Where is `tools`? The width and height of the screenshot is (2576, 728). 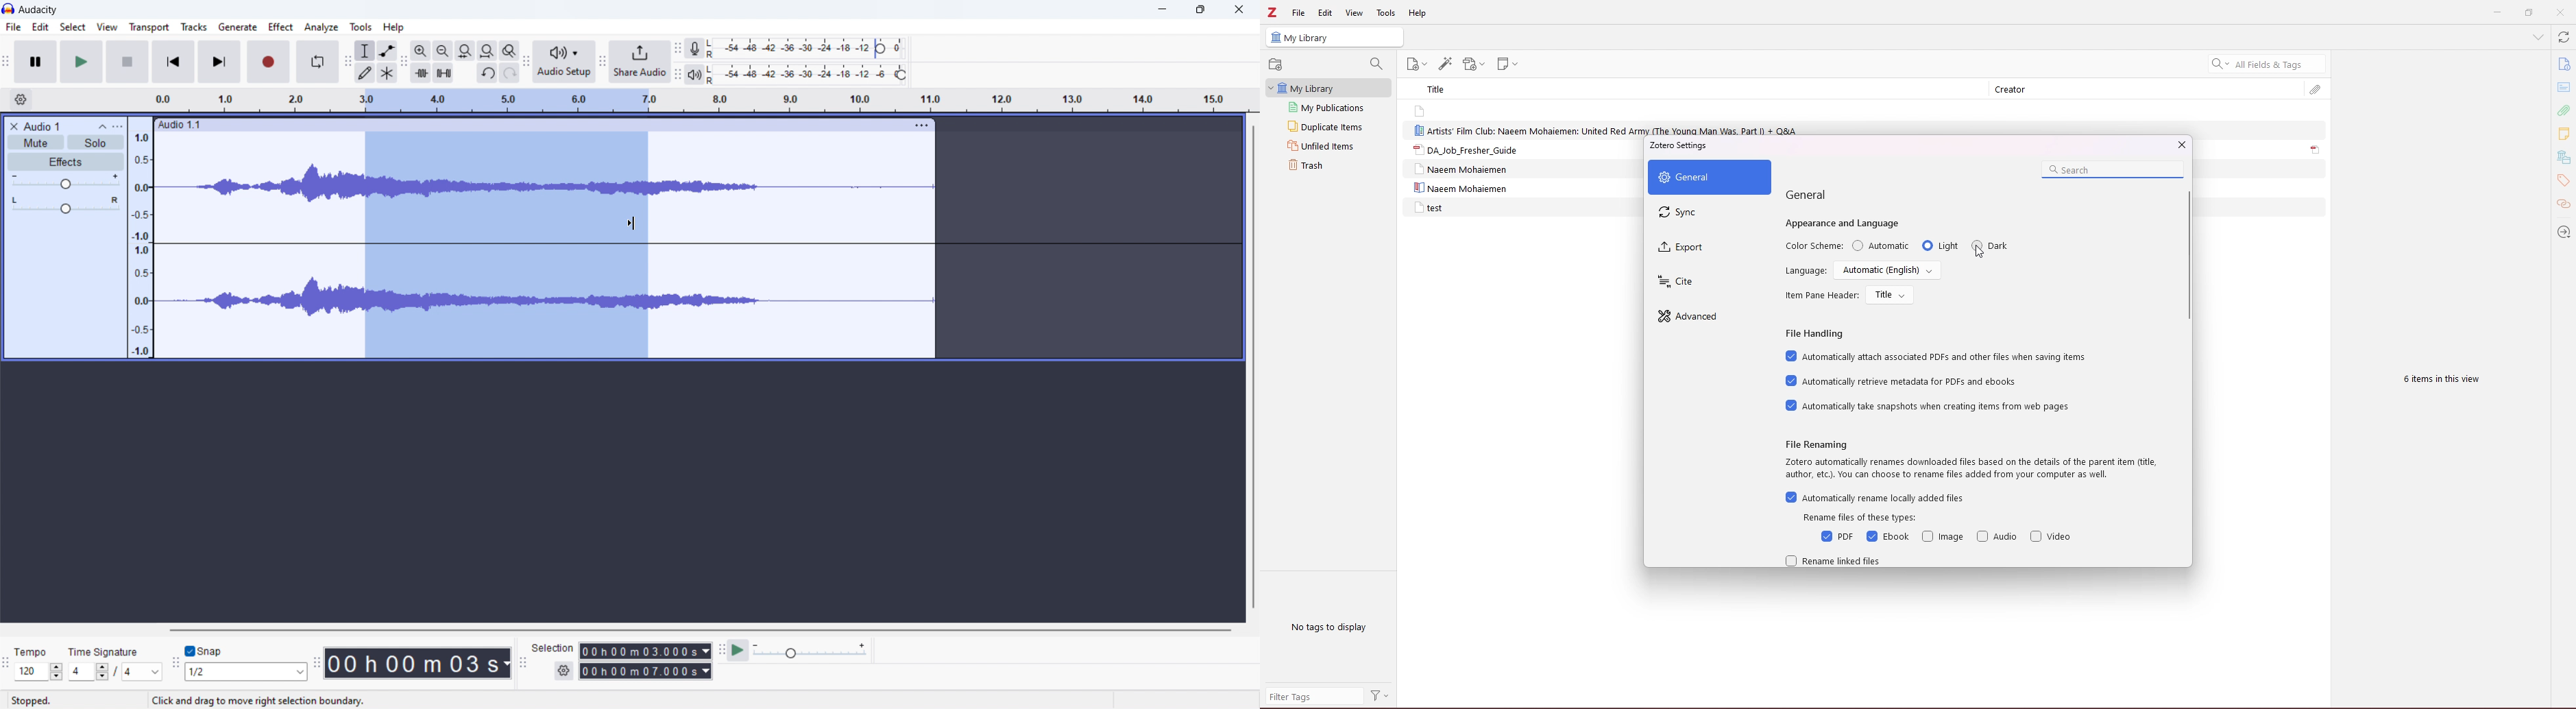
tools is located at coordinates (1387, 14).